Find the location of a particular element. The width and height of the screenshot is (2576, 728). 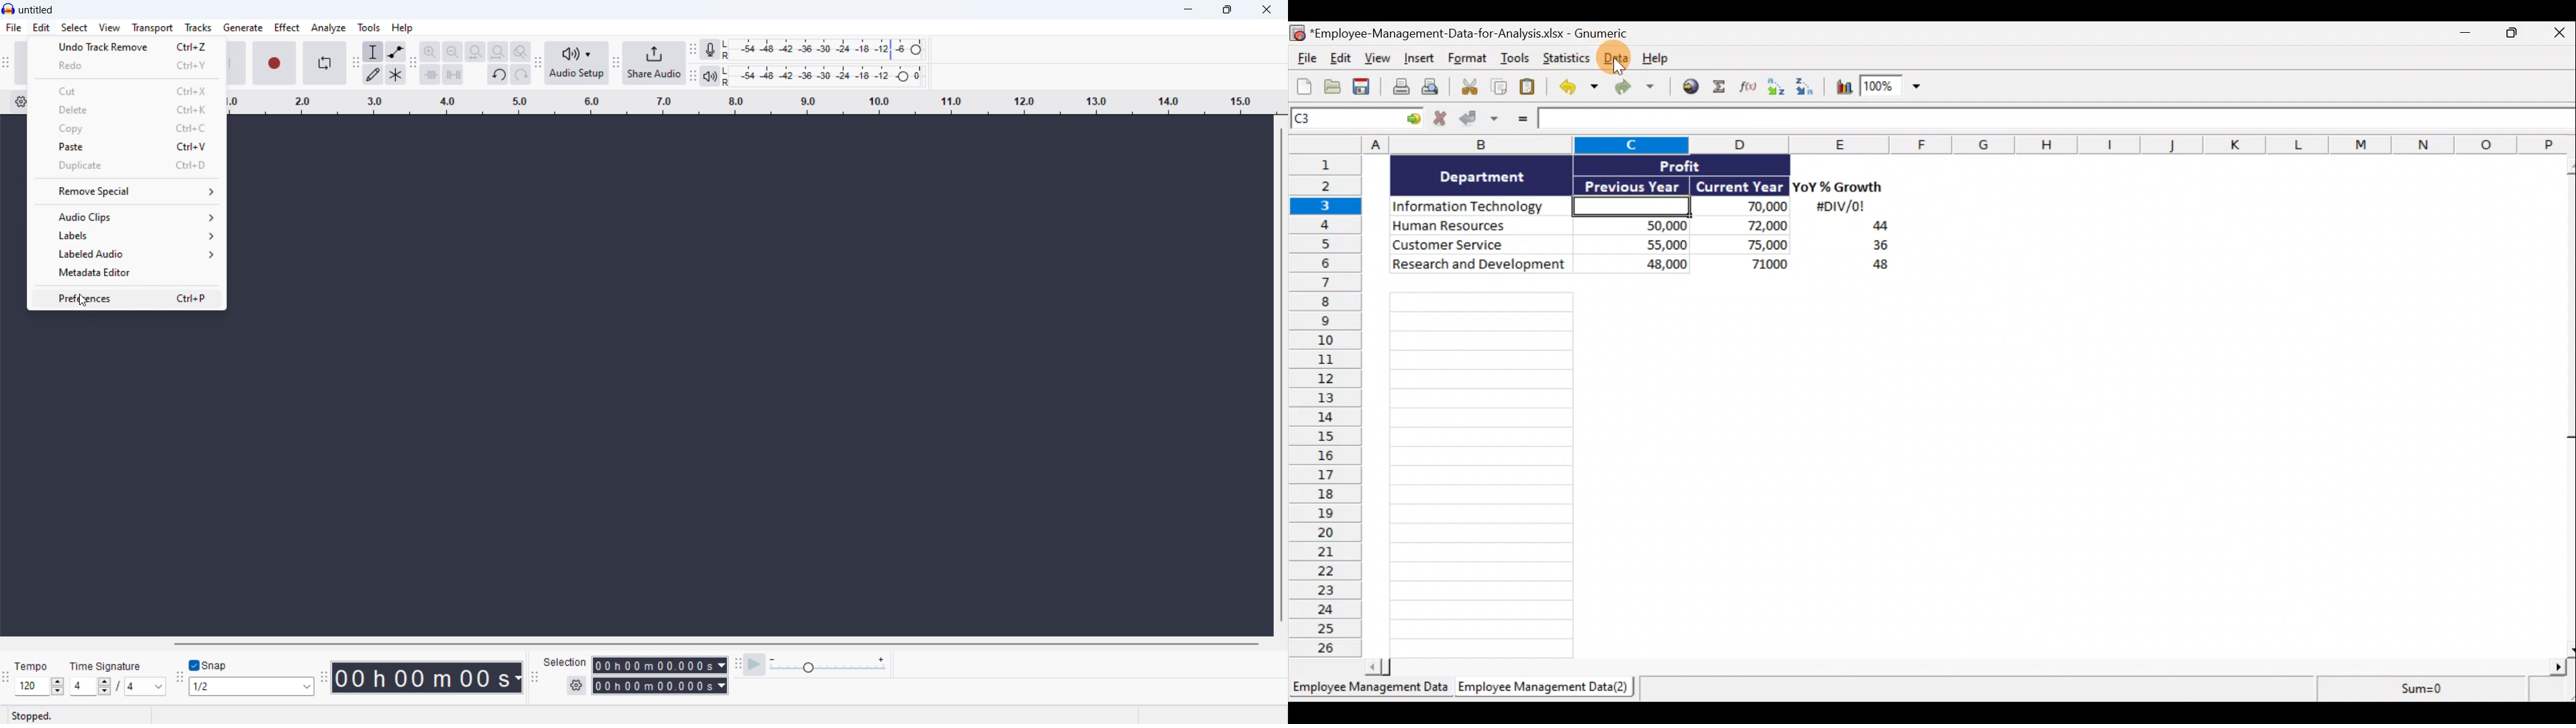

Redo undone action is located at coordinates (1640, 87).